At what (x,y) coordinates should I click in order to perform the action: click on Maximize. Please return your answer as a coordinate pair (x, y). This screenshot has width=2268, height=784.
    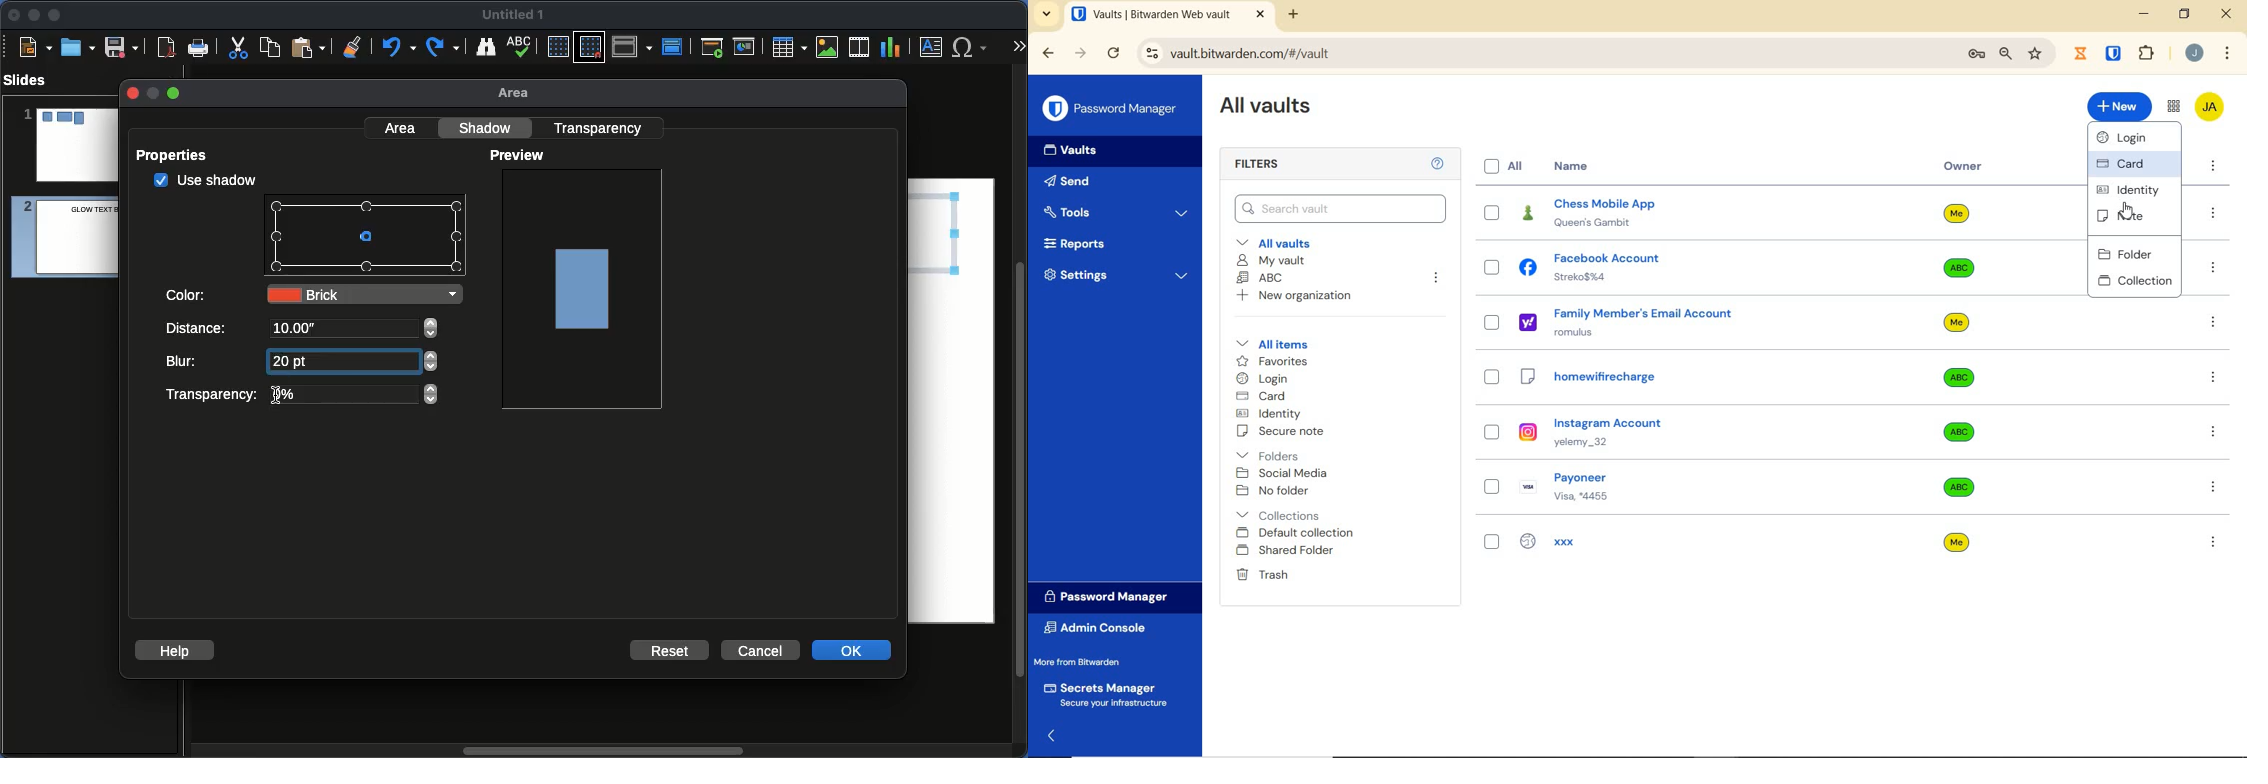
    Looking at the image, I should click on (55, 17).